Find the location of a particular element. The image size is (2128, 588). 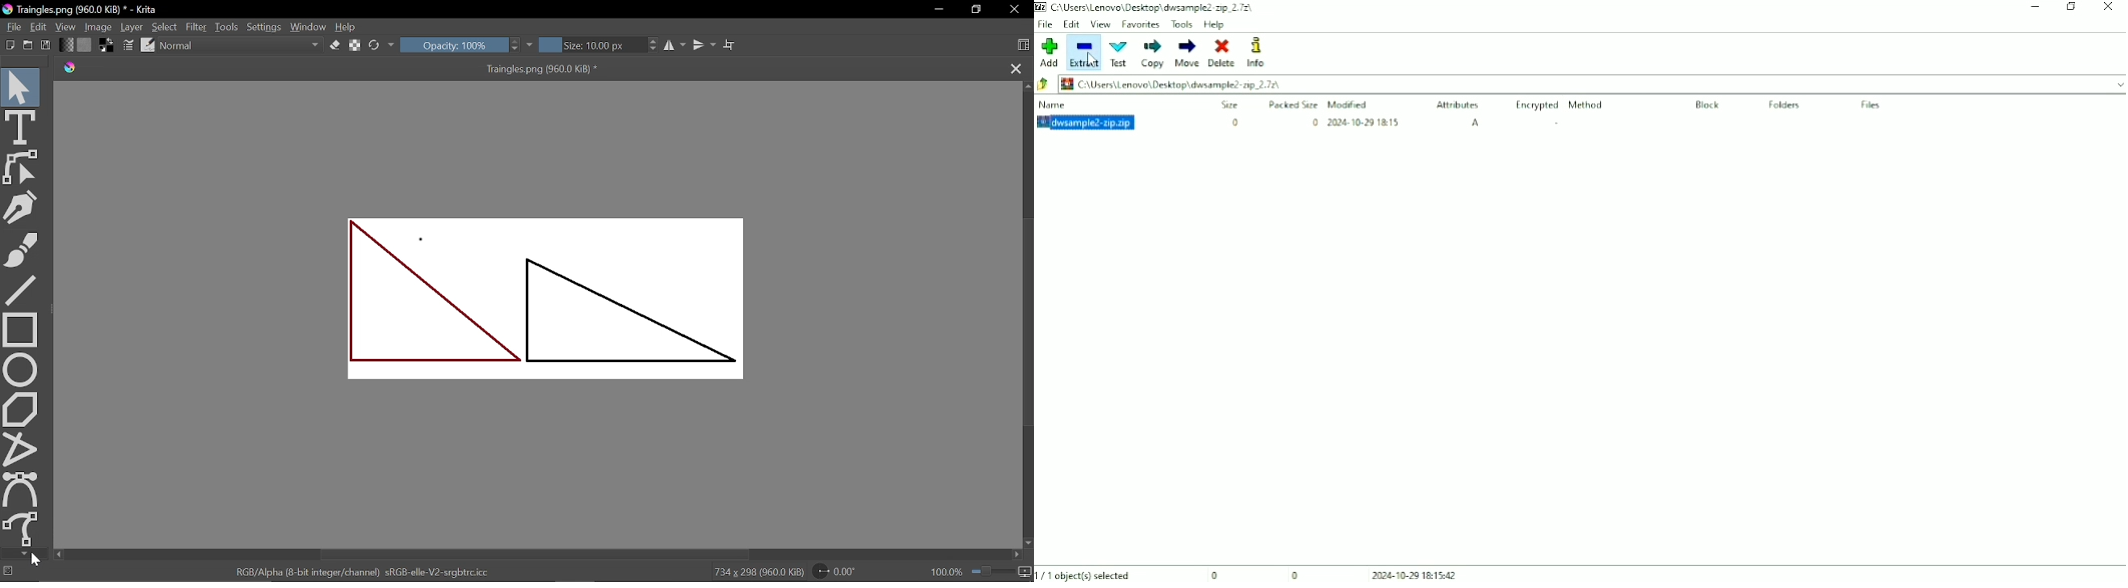

View is located at coordinates (65, 26).